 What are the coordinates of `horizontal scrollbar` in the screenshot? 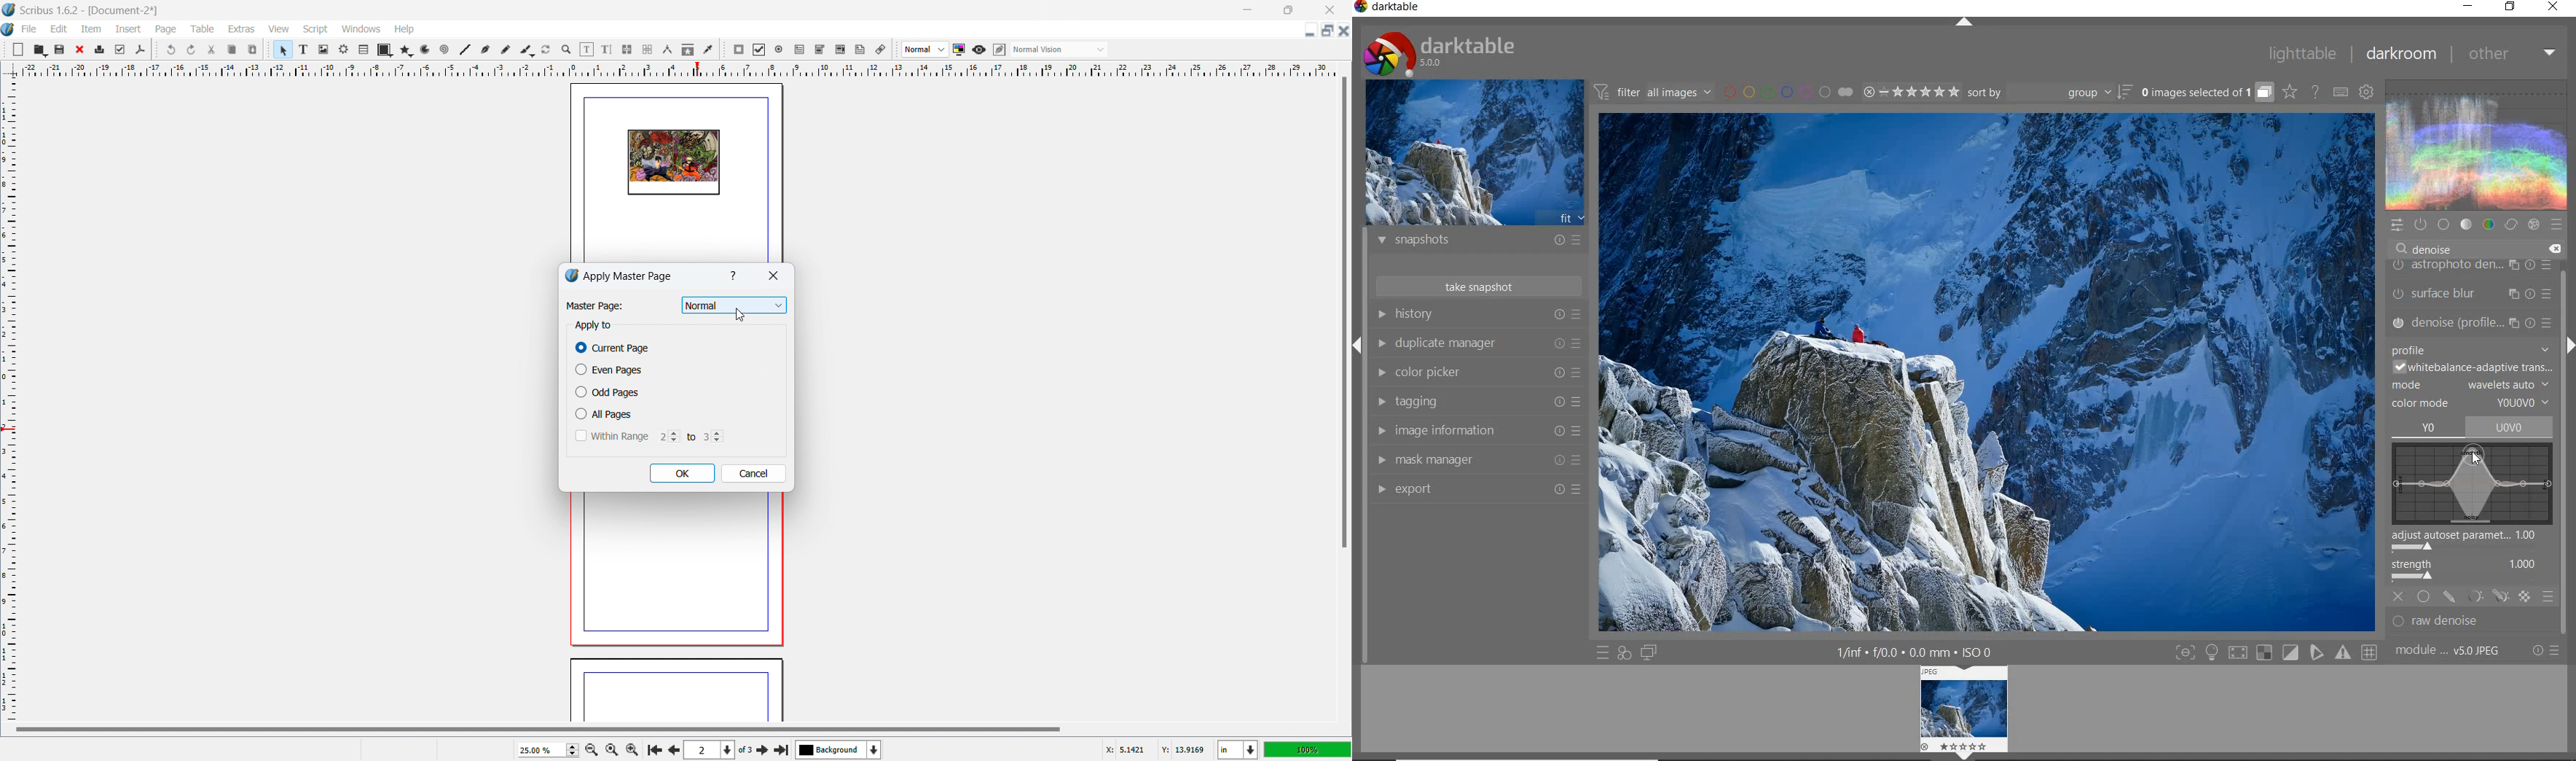 It's located at (538, 729).